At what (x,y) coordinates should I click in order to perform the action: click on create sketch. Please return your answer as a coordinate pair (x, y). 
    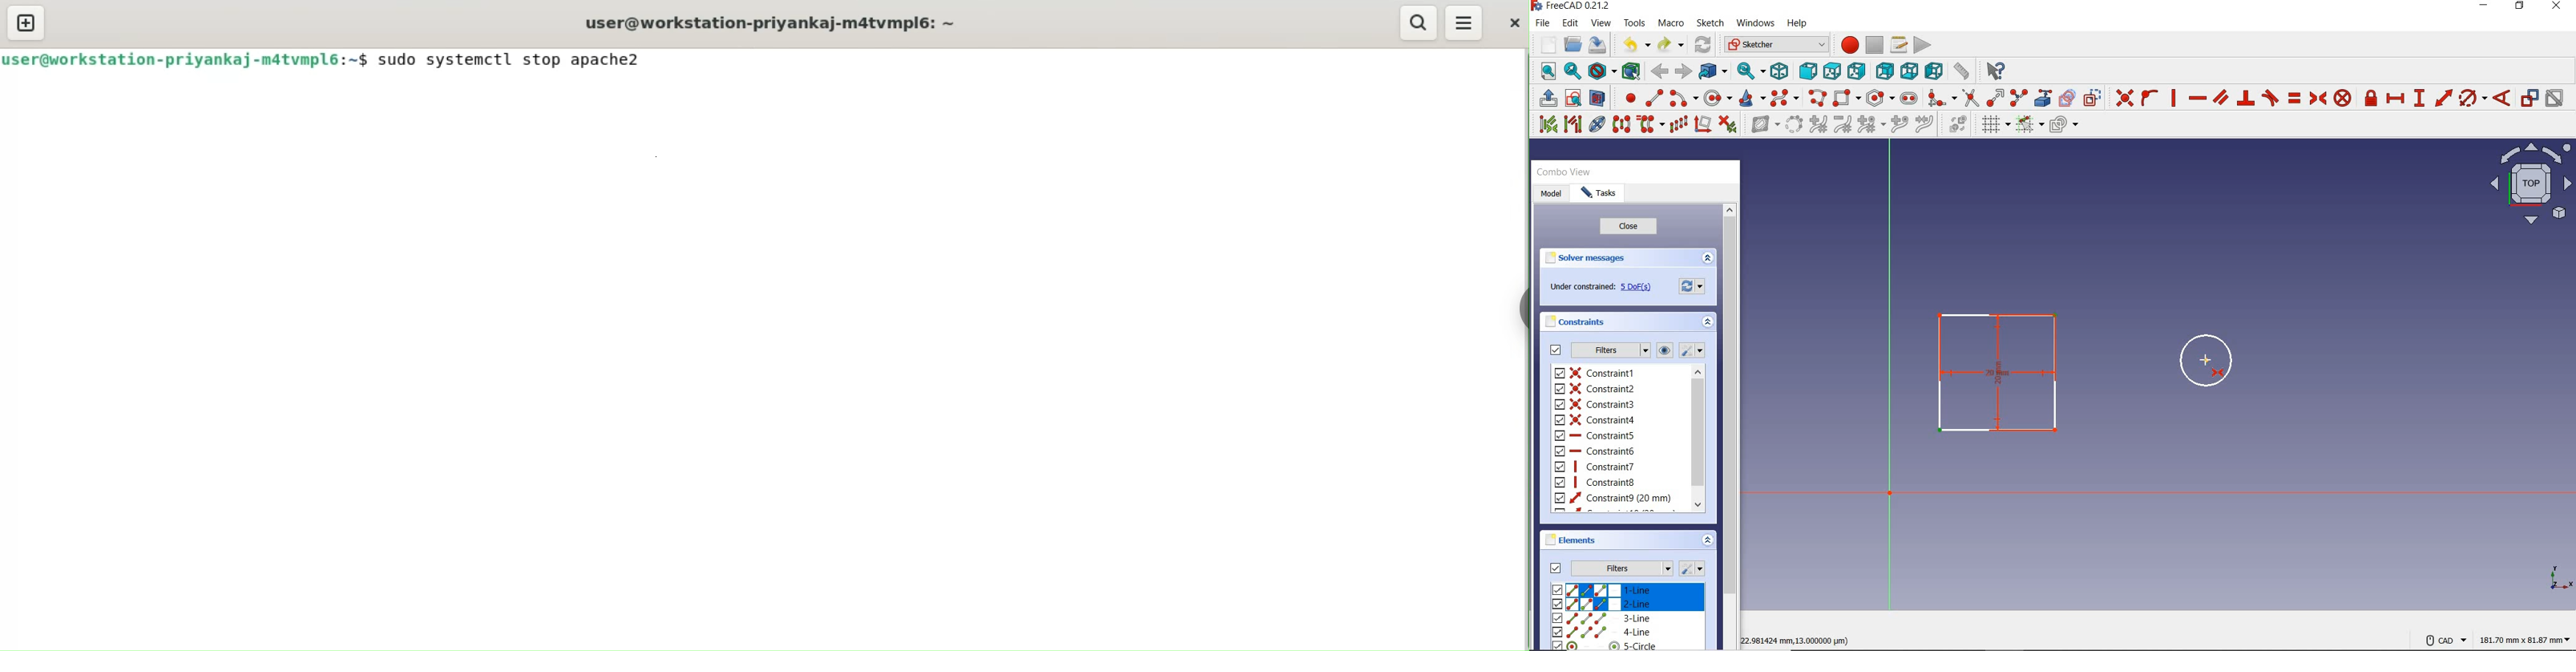
    Looking at the image, I should click on (1572, 97).